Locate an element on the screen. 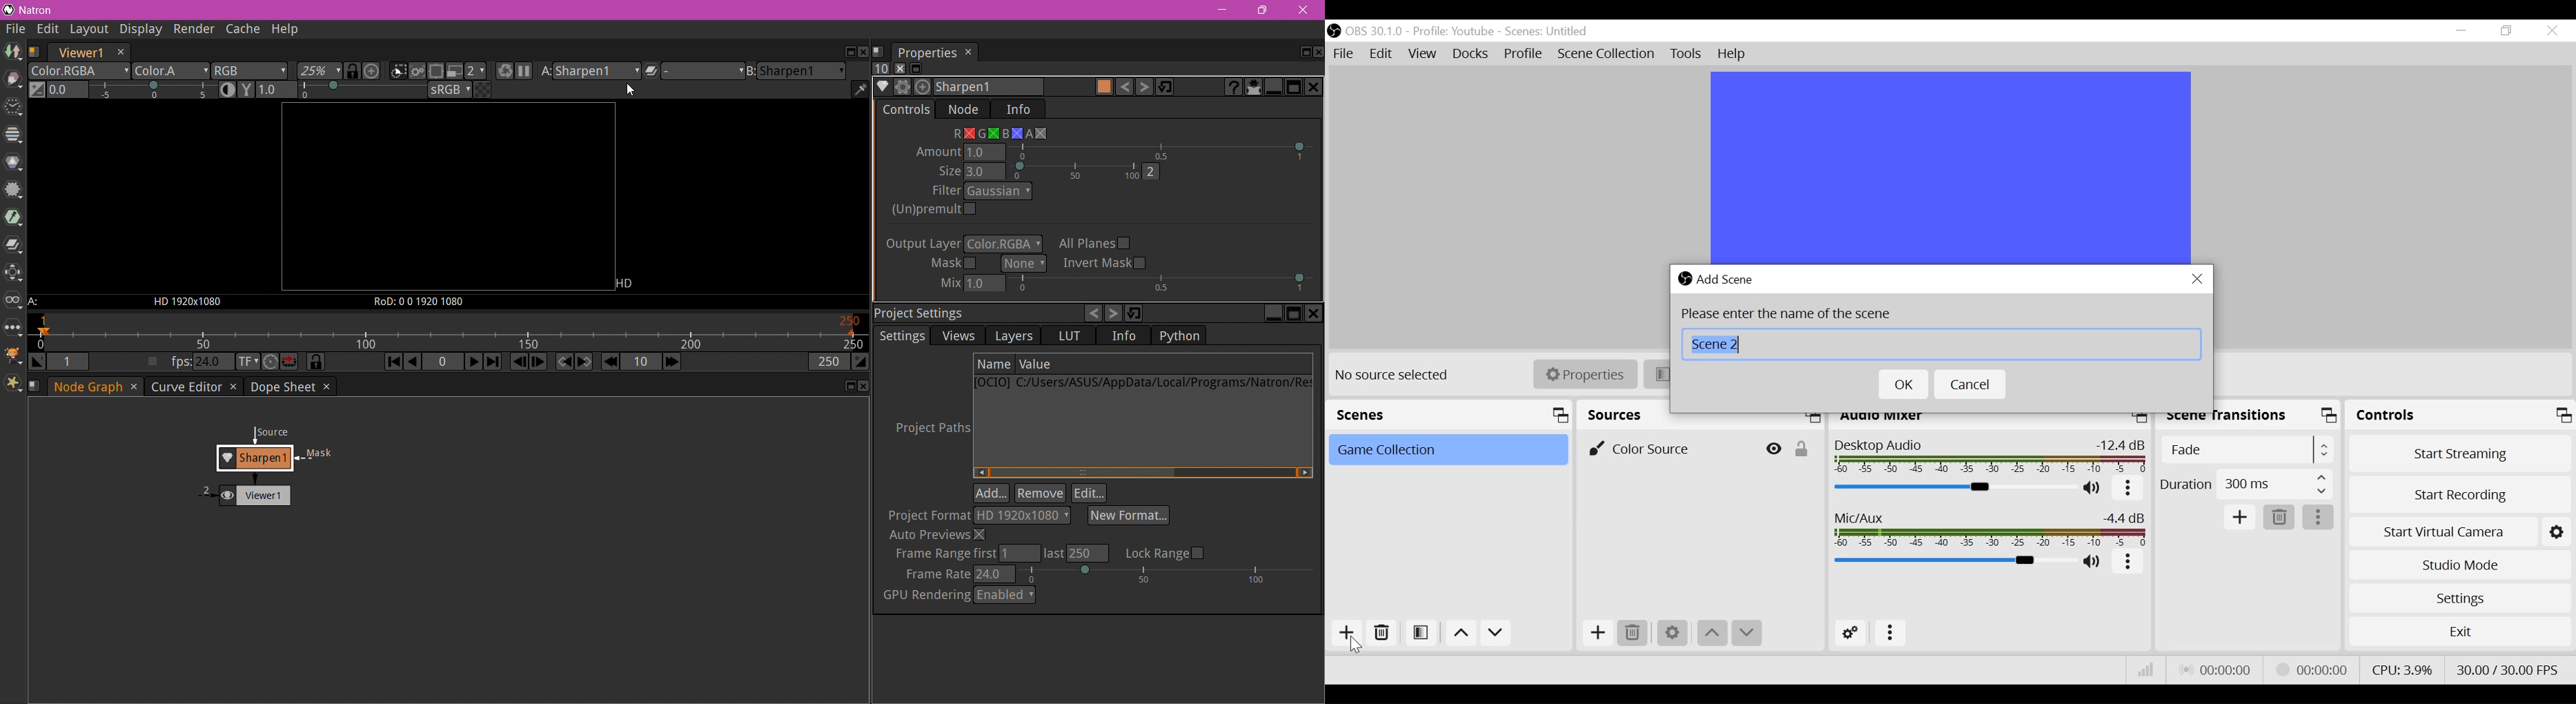  No source selected is located at coordinates (1396, 375).